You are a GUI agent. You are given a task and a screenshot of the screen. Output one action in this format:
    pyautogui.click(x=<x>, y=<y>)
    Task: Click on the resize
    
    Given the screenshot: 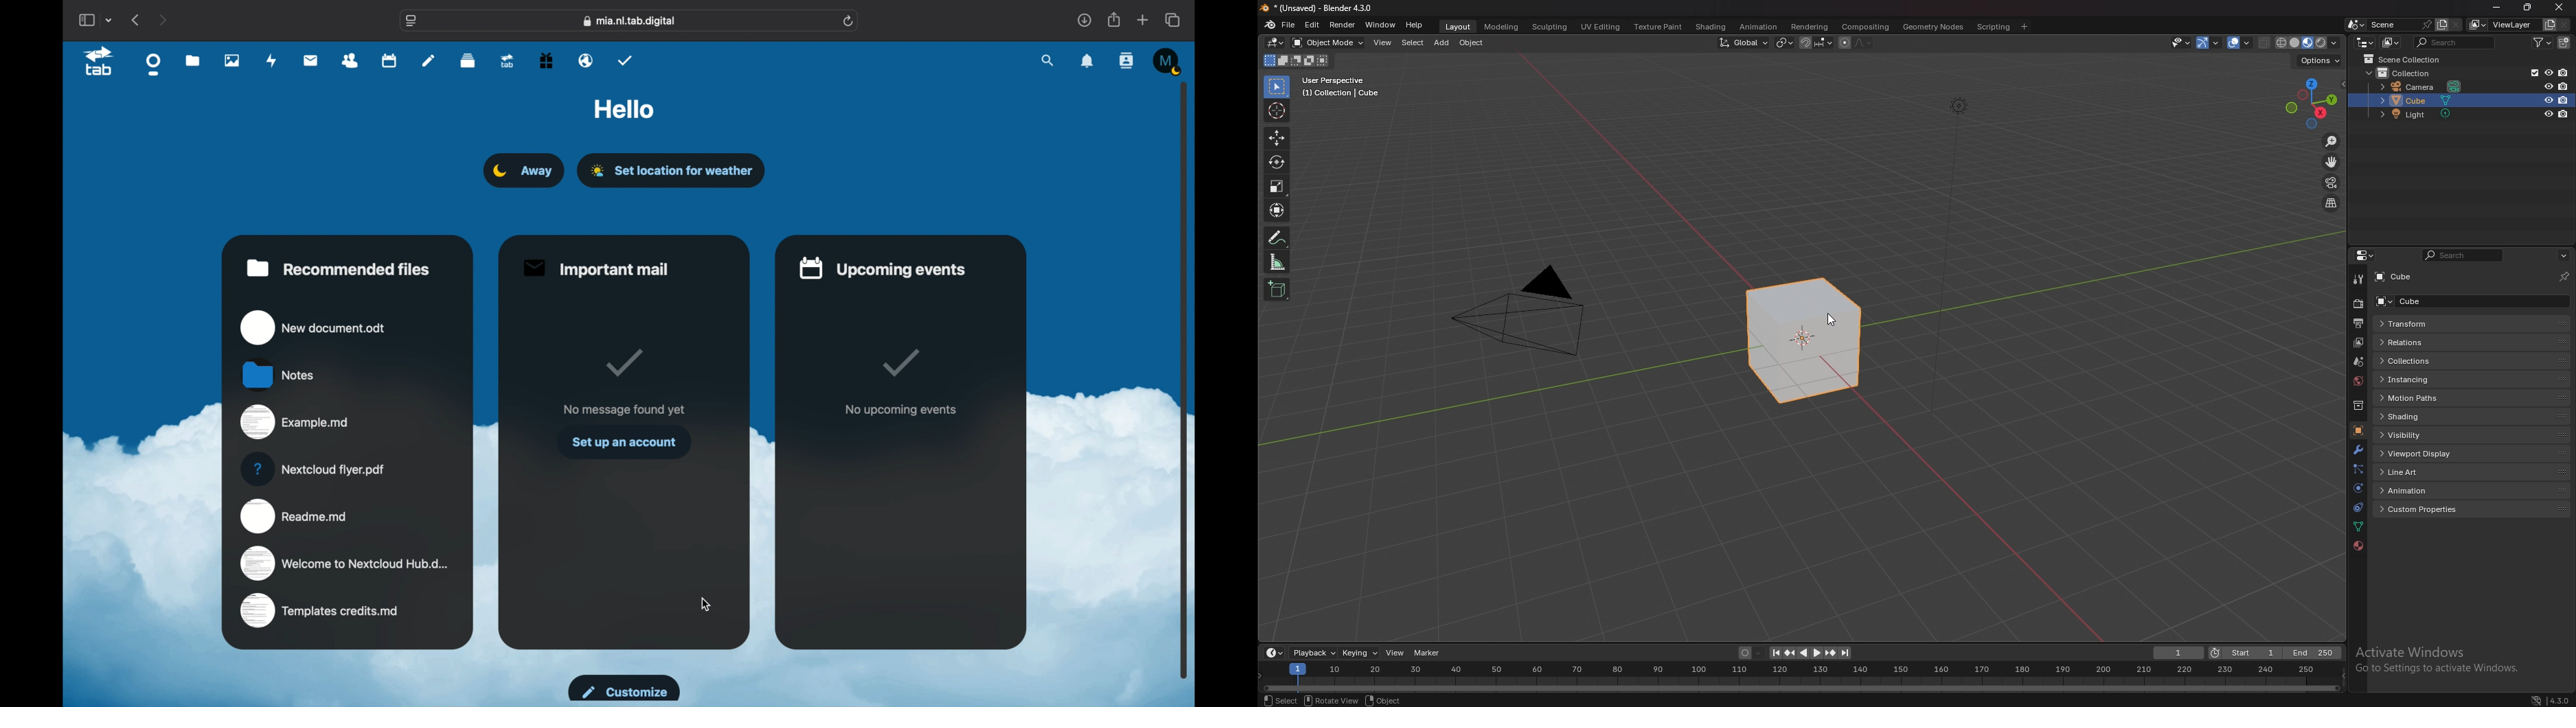 What is the action you would take?
    pyautogui.click(x=2529, y=8)
    